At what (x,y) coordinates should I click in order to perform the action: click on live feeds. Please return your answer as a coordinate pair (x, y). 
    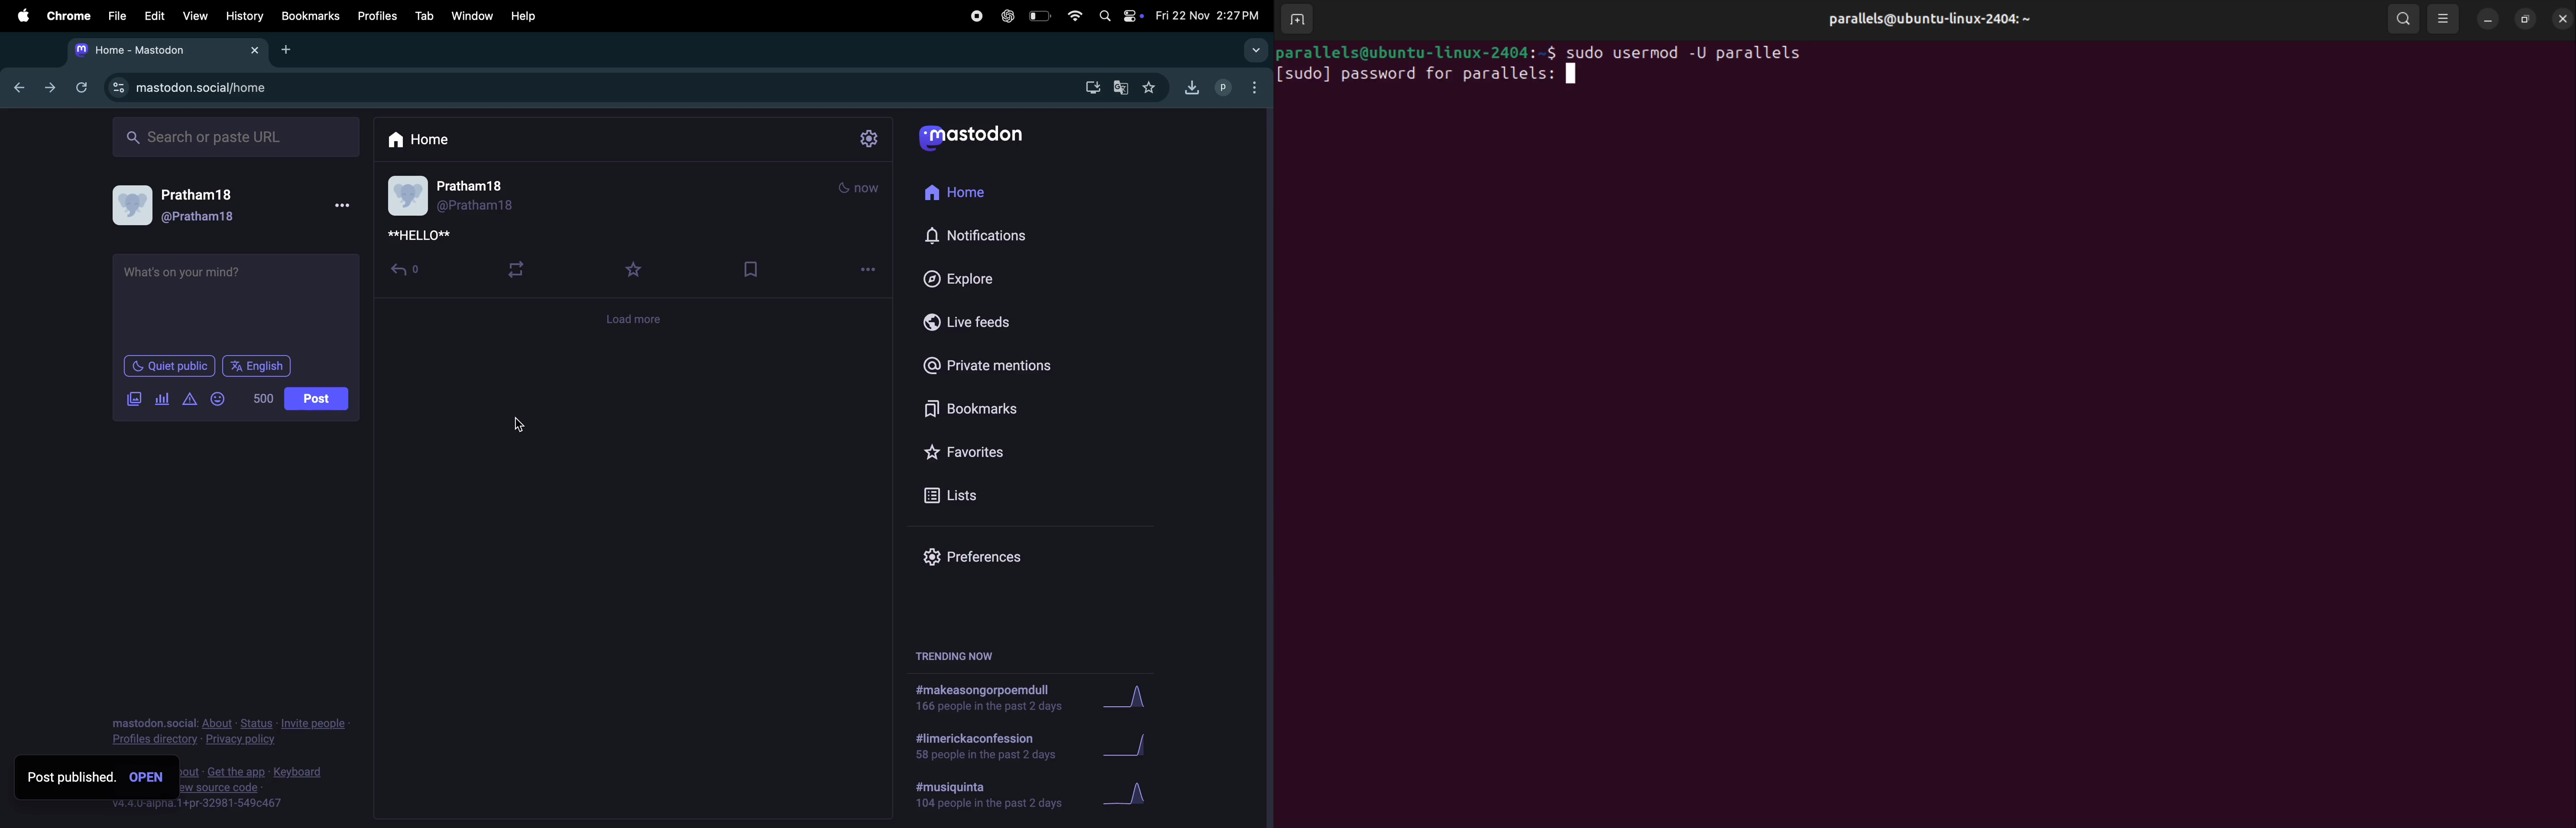
    Looking at the image, I should click on (980, 321).